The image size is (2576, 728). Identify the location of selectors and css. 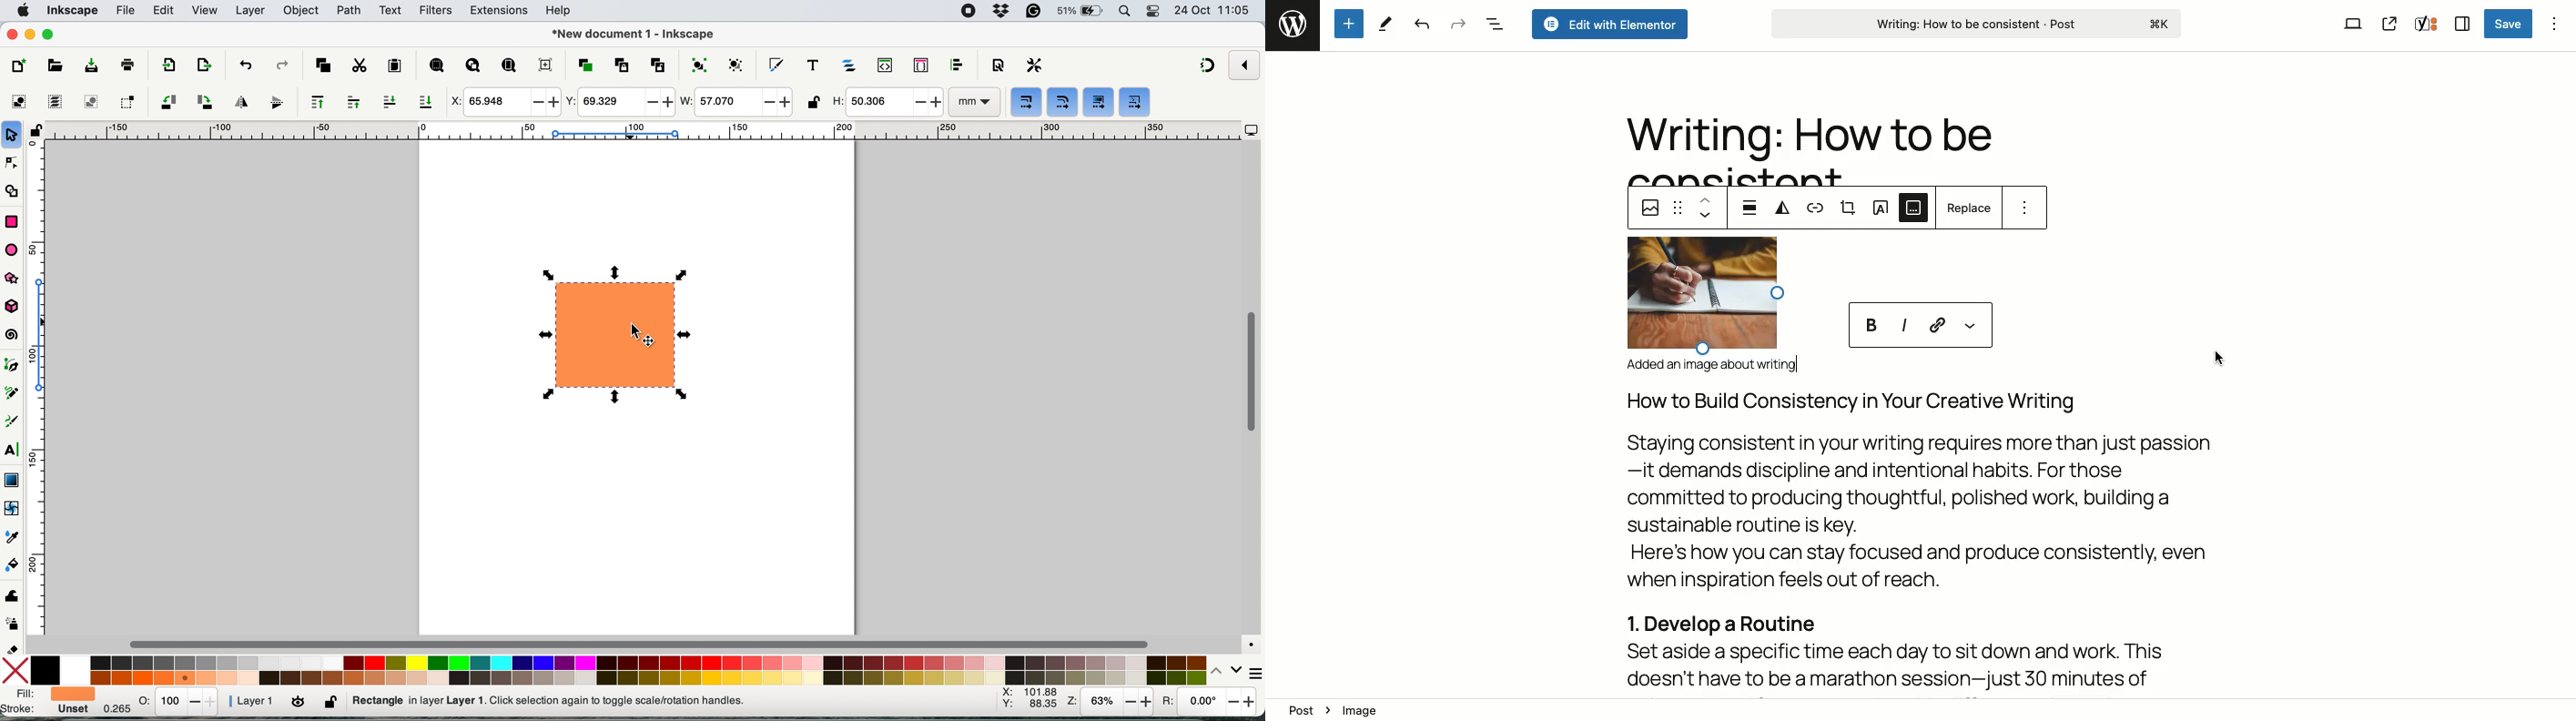
(922, 64).